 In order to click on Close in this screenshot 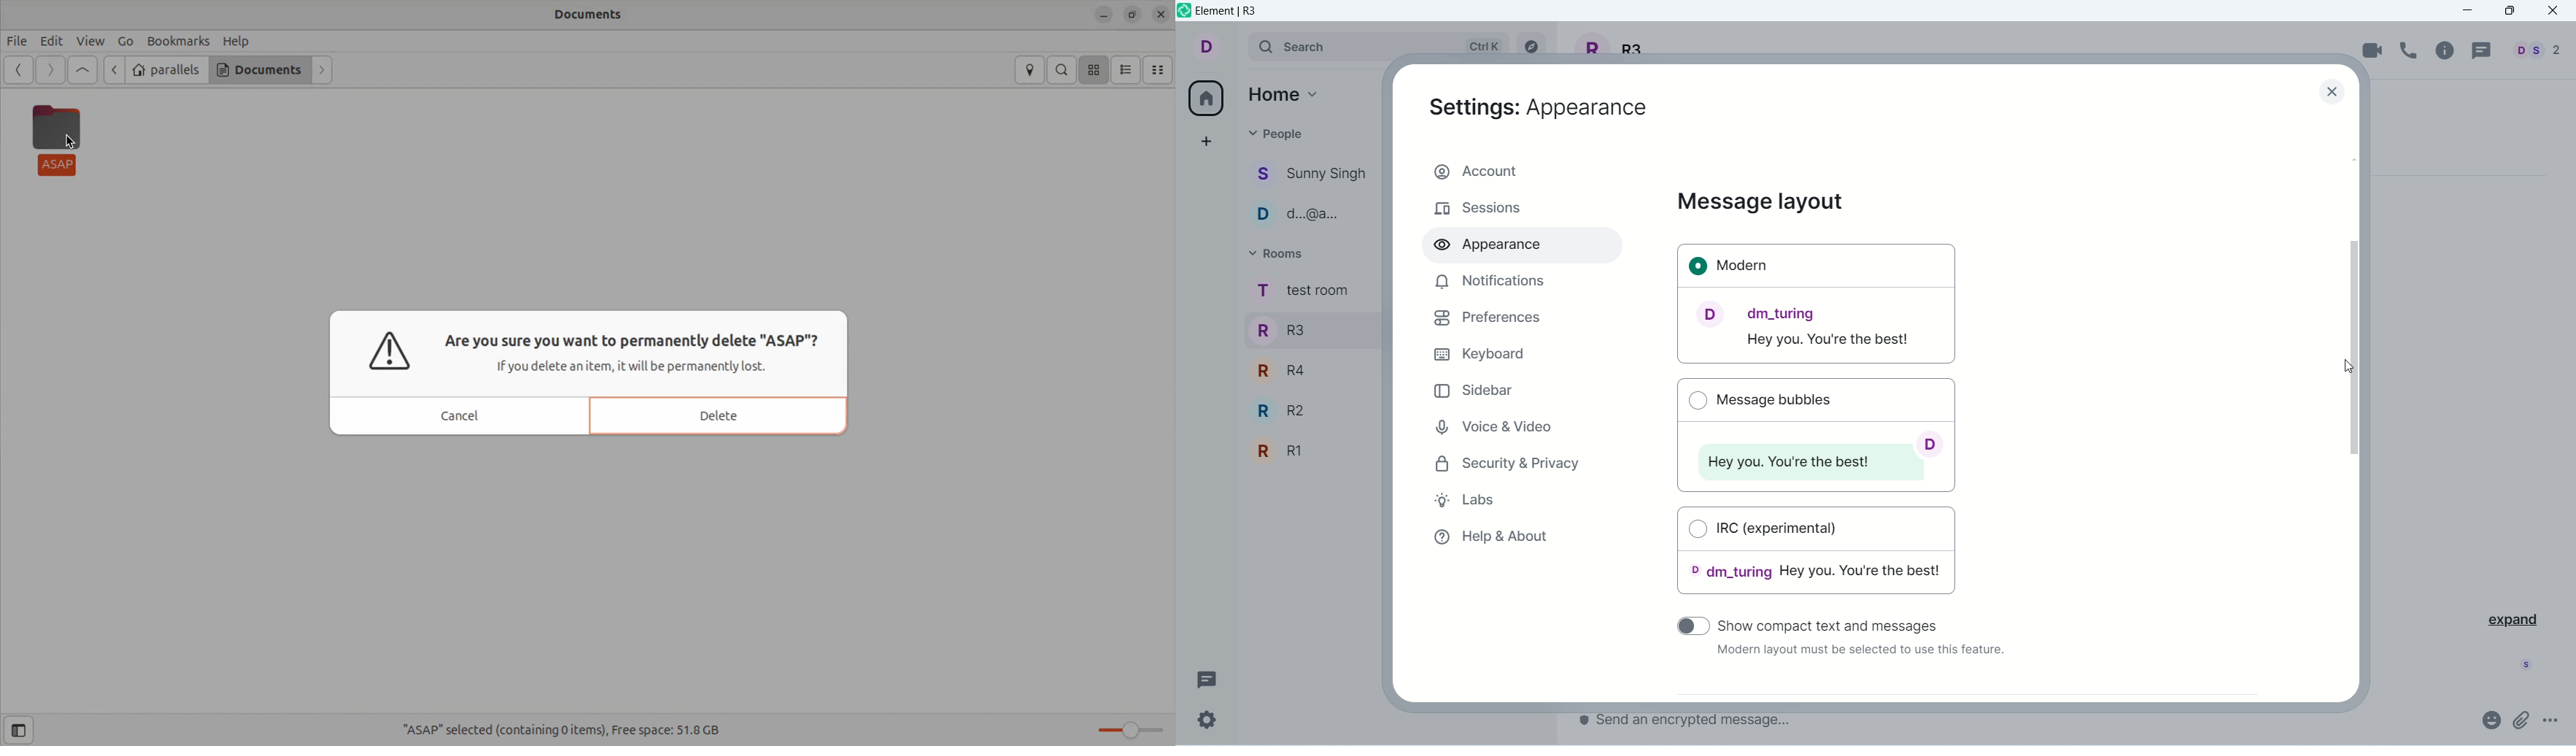, I will do `click(2334, 93)`.